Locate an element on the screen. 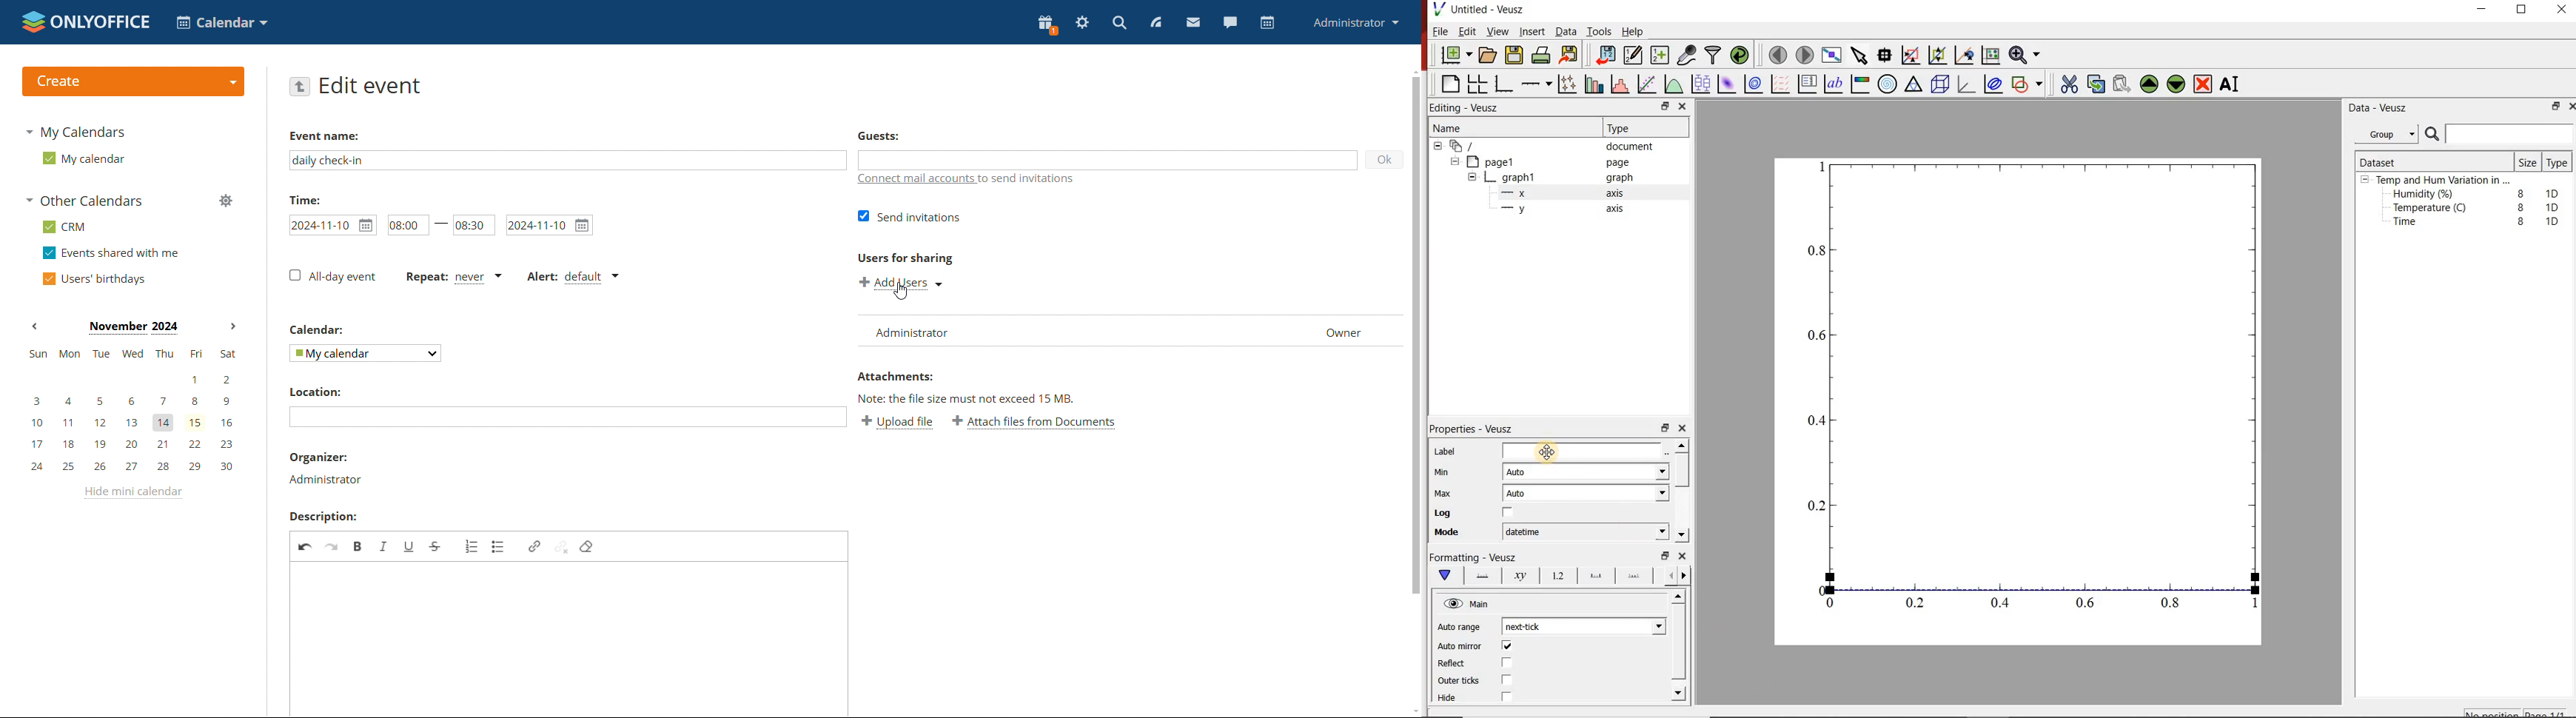  Max is located at coordinates (1450, 493).